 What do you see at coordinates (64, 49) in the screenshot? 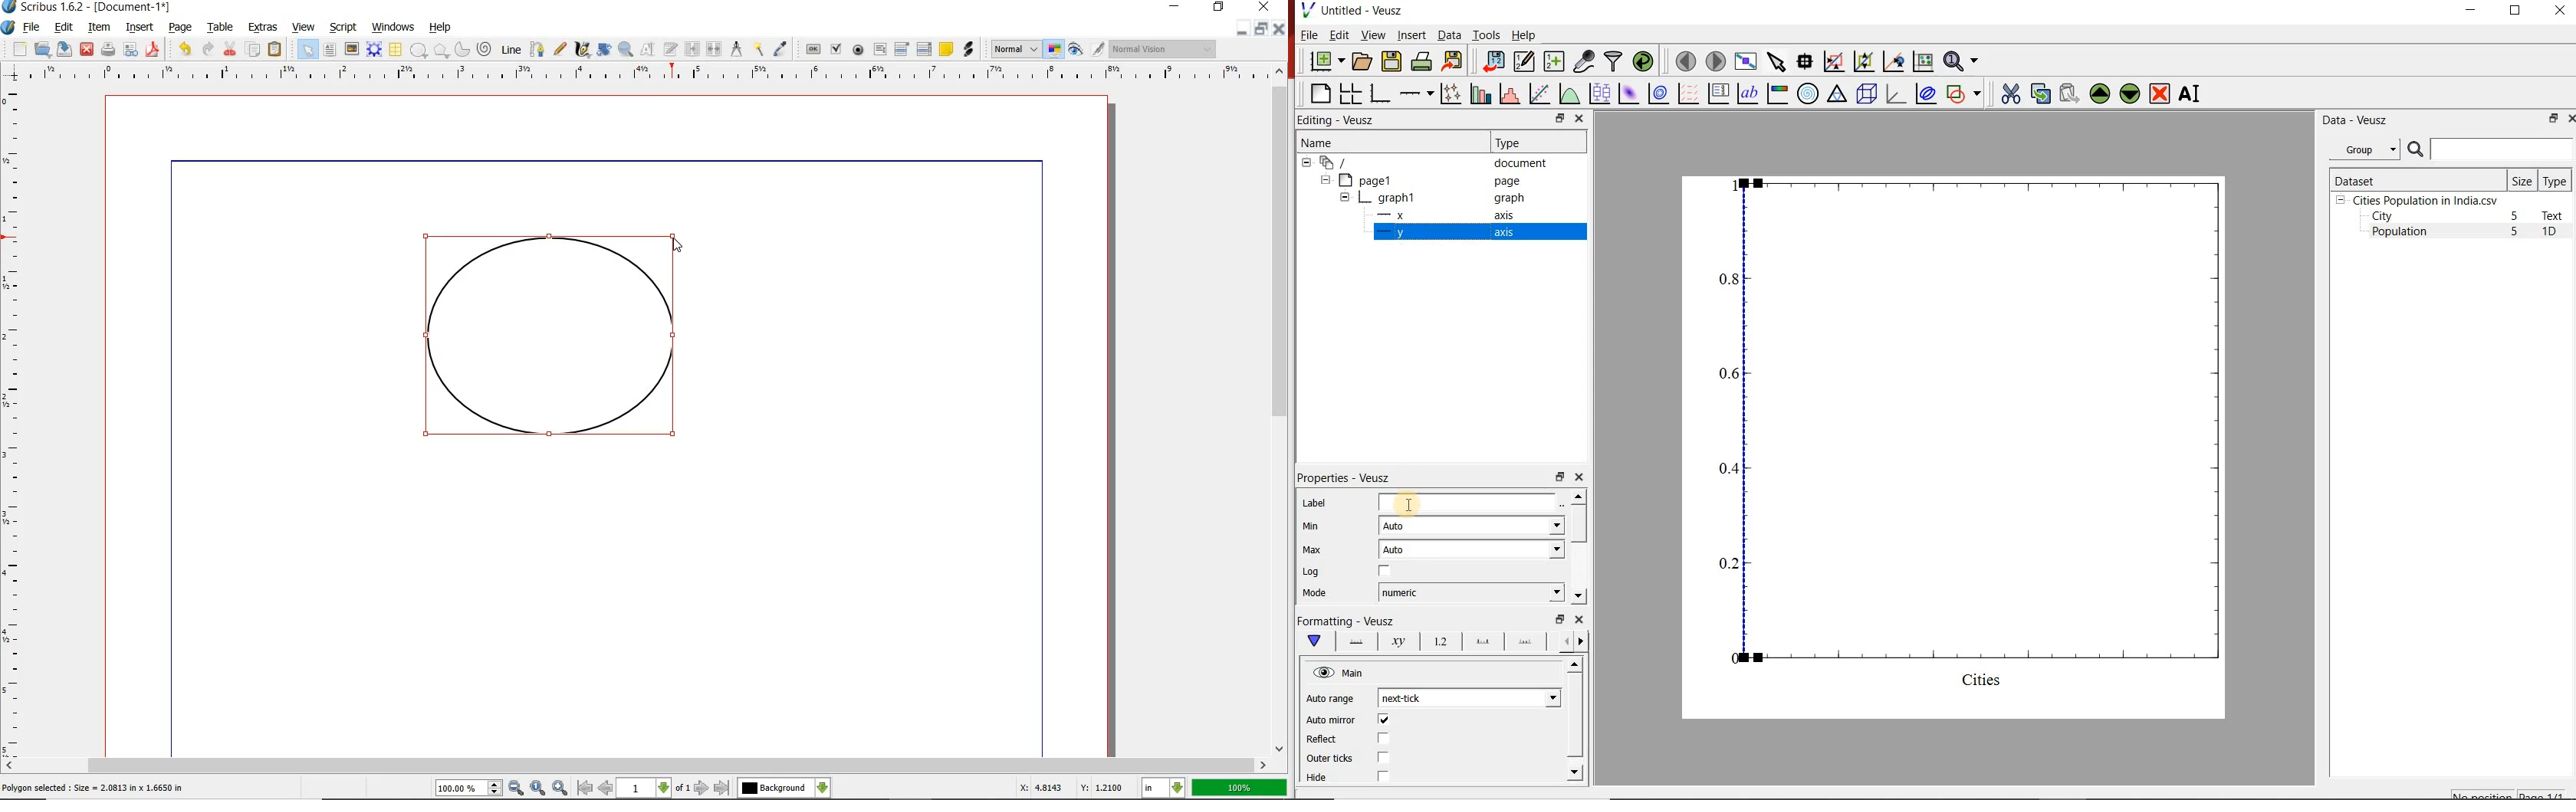
I see `SAVE` at bounding box center [64, 49].